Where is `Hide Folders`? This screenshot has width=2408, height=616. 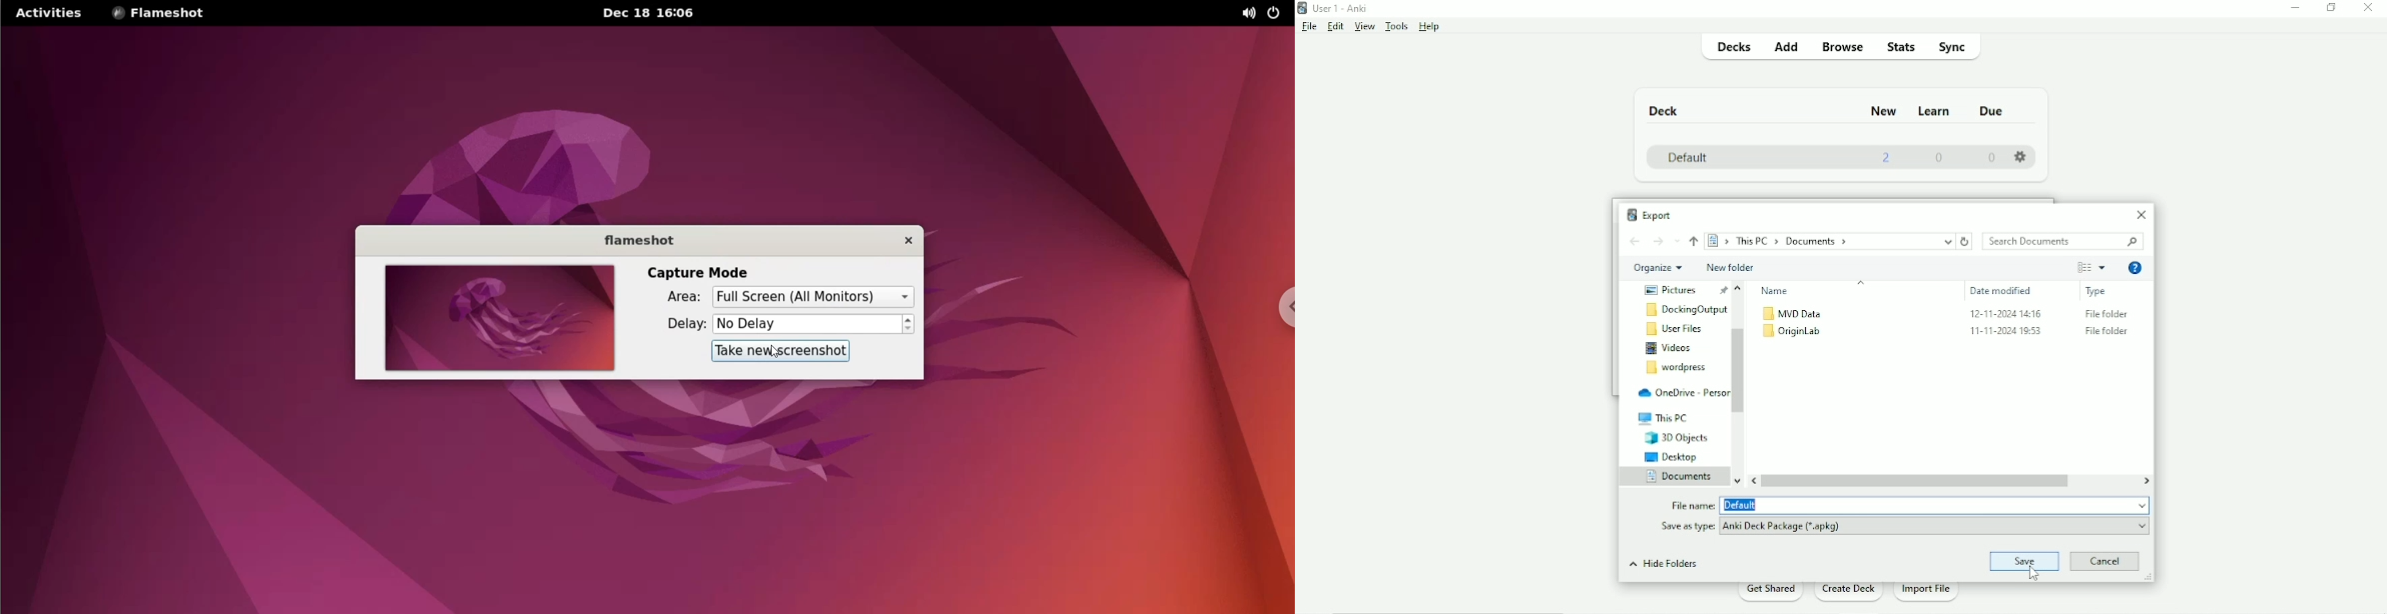
Hide Folders is located at coordinates (1664, 564).